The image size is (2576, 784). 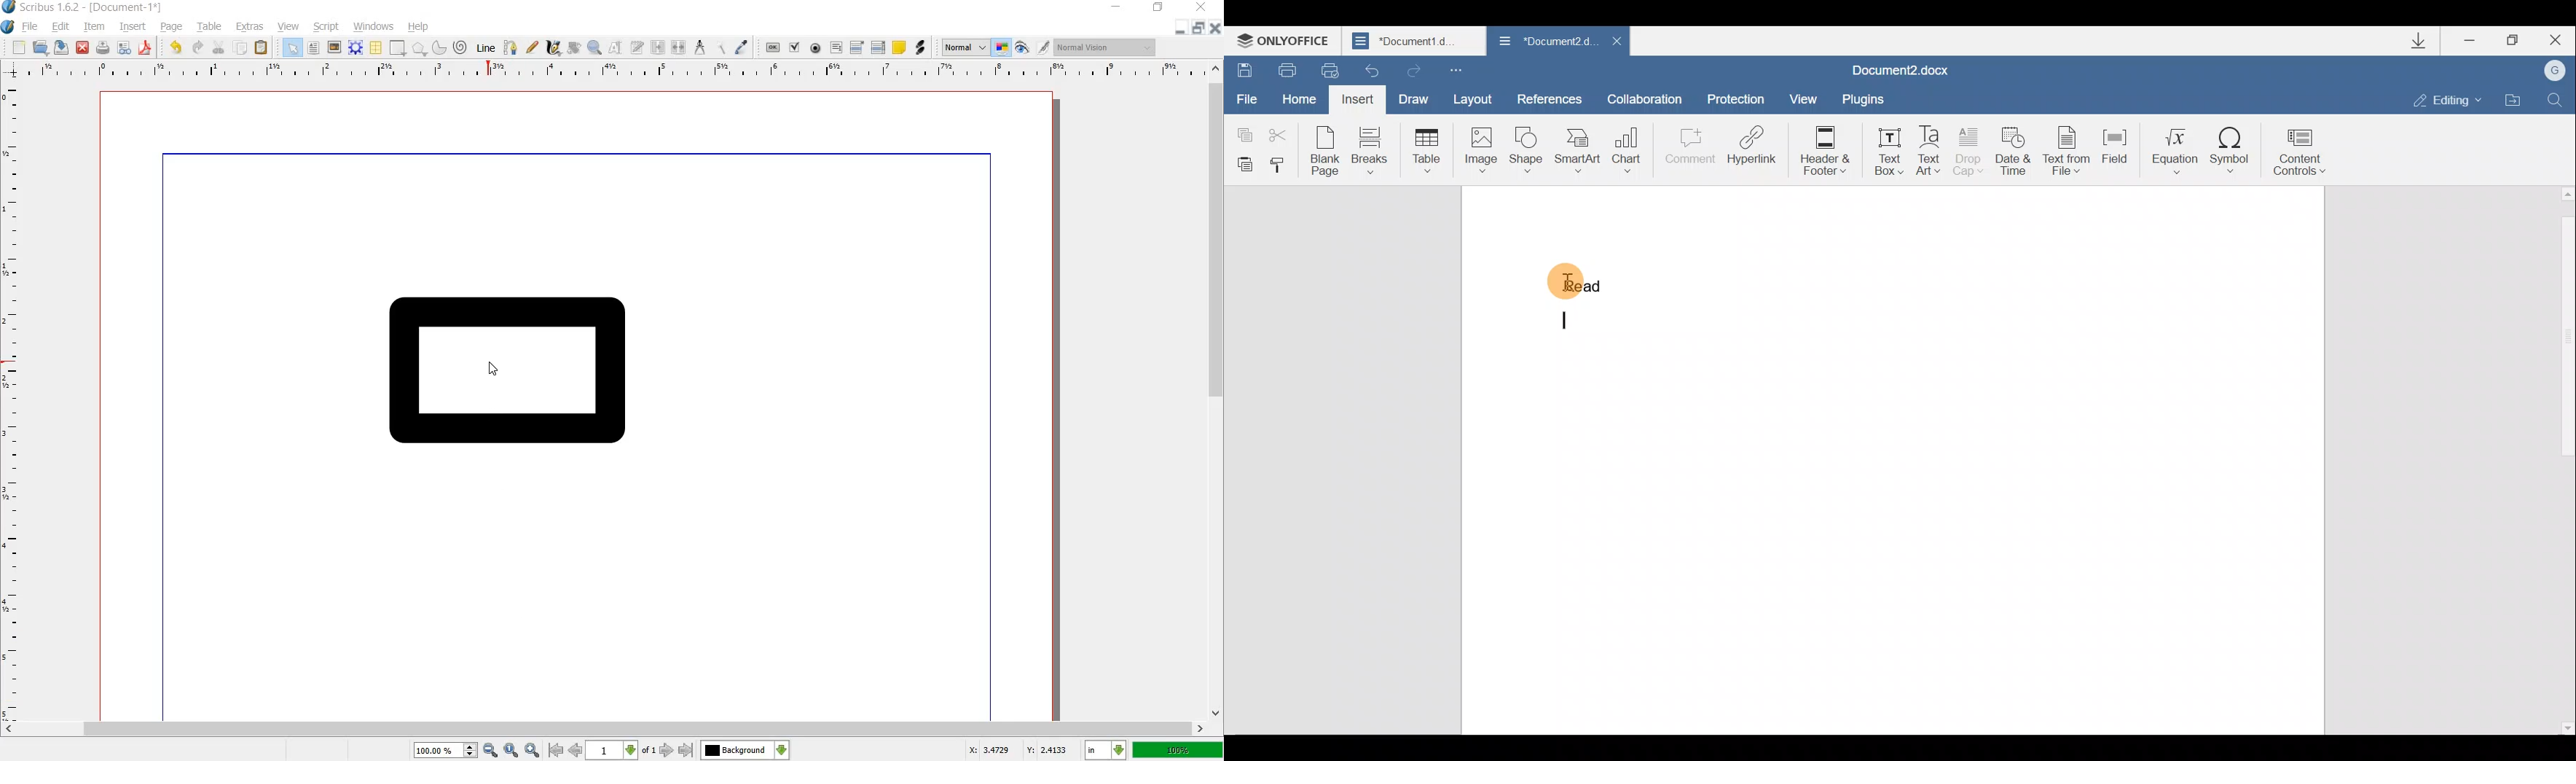 What do you see at coordinates (1739, 94) in the screenshot?
I see `Protection` at bounding box center [1739, 94].